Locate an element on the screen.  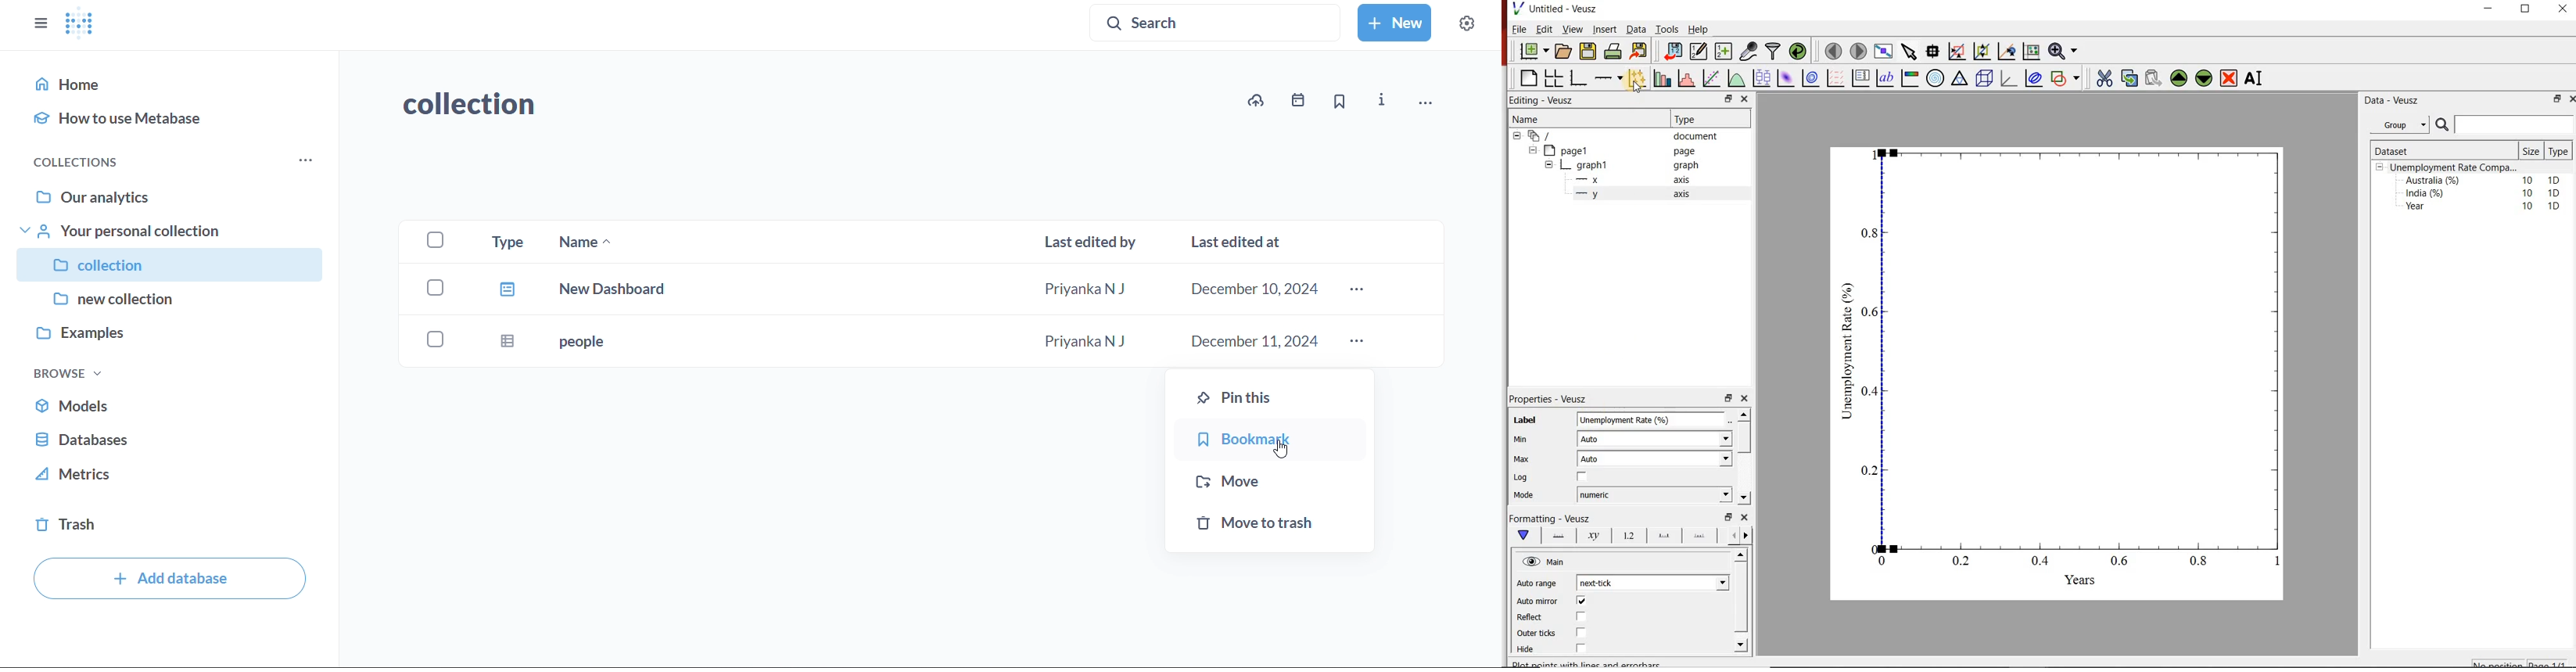
checkbox is located at coordinates (1581, 648).